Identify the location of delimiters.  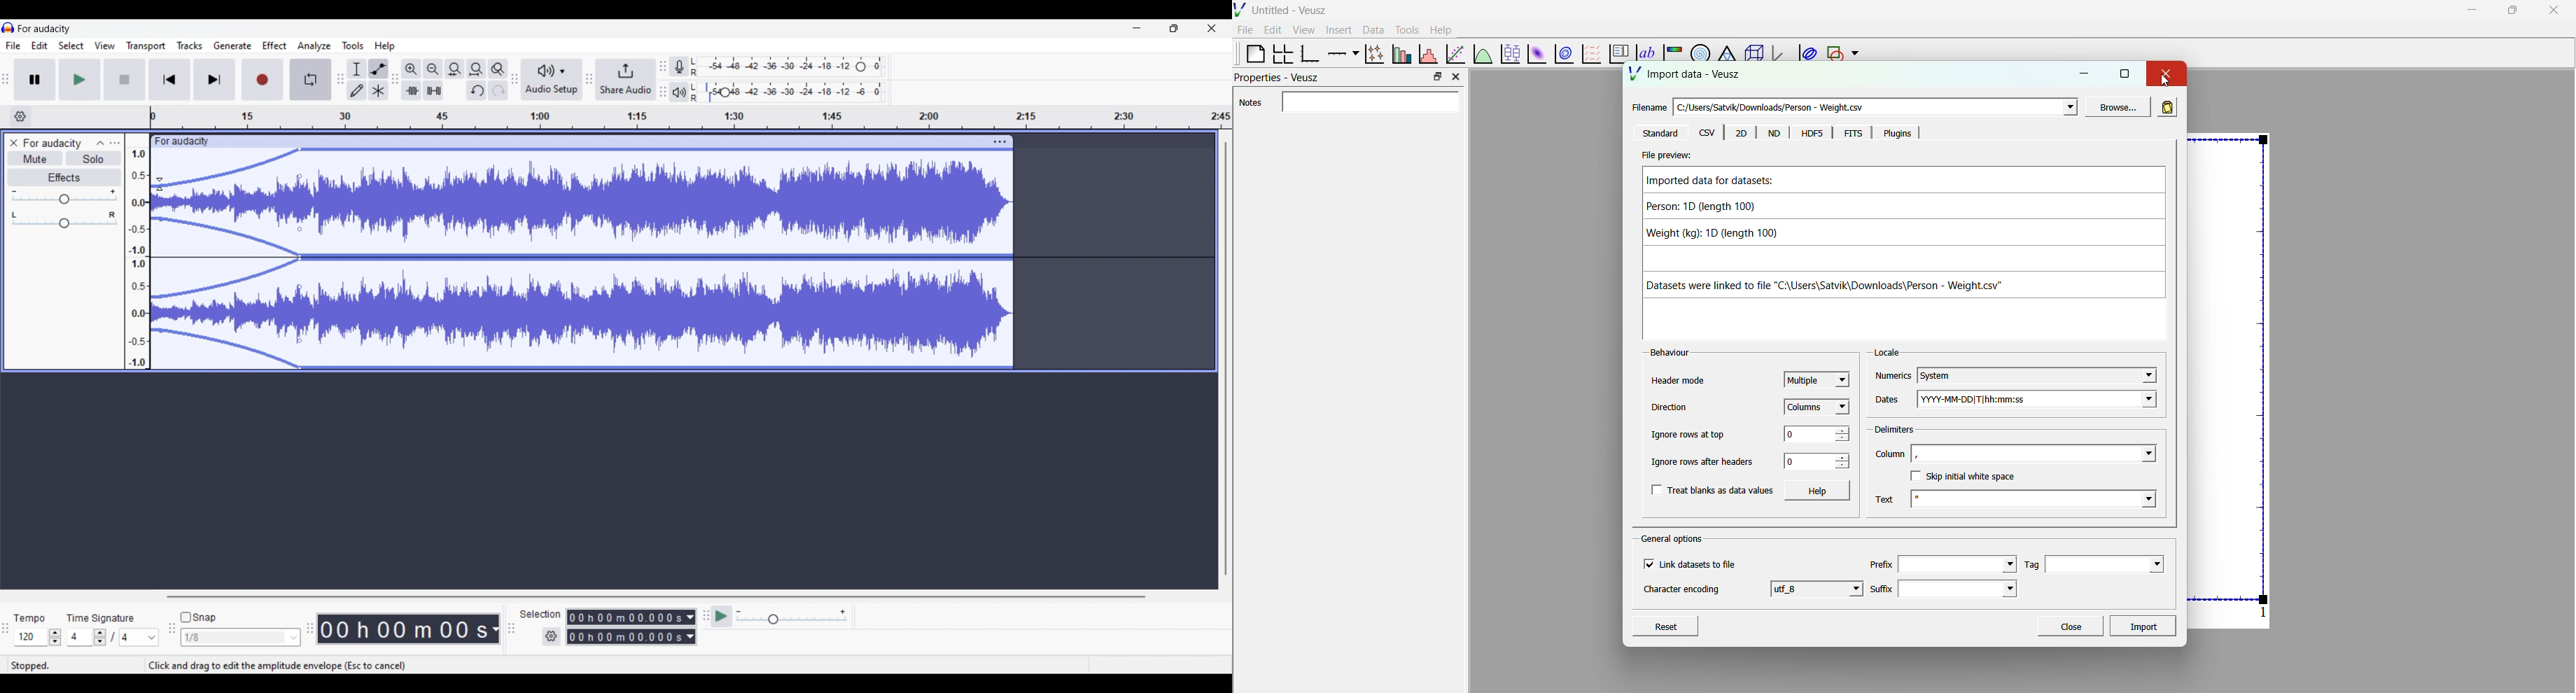
(1893, 427).